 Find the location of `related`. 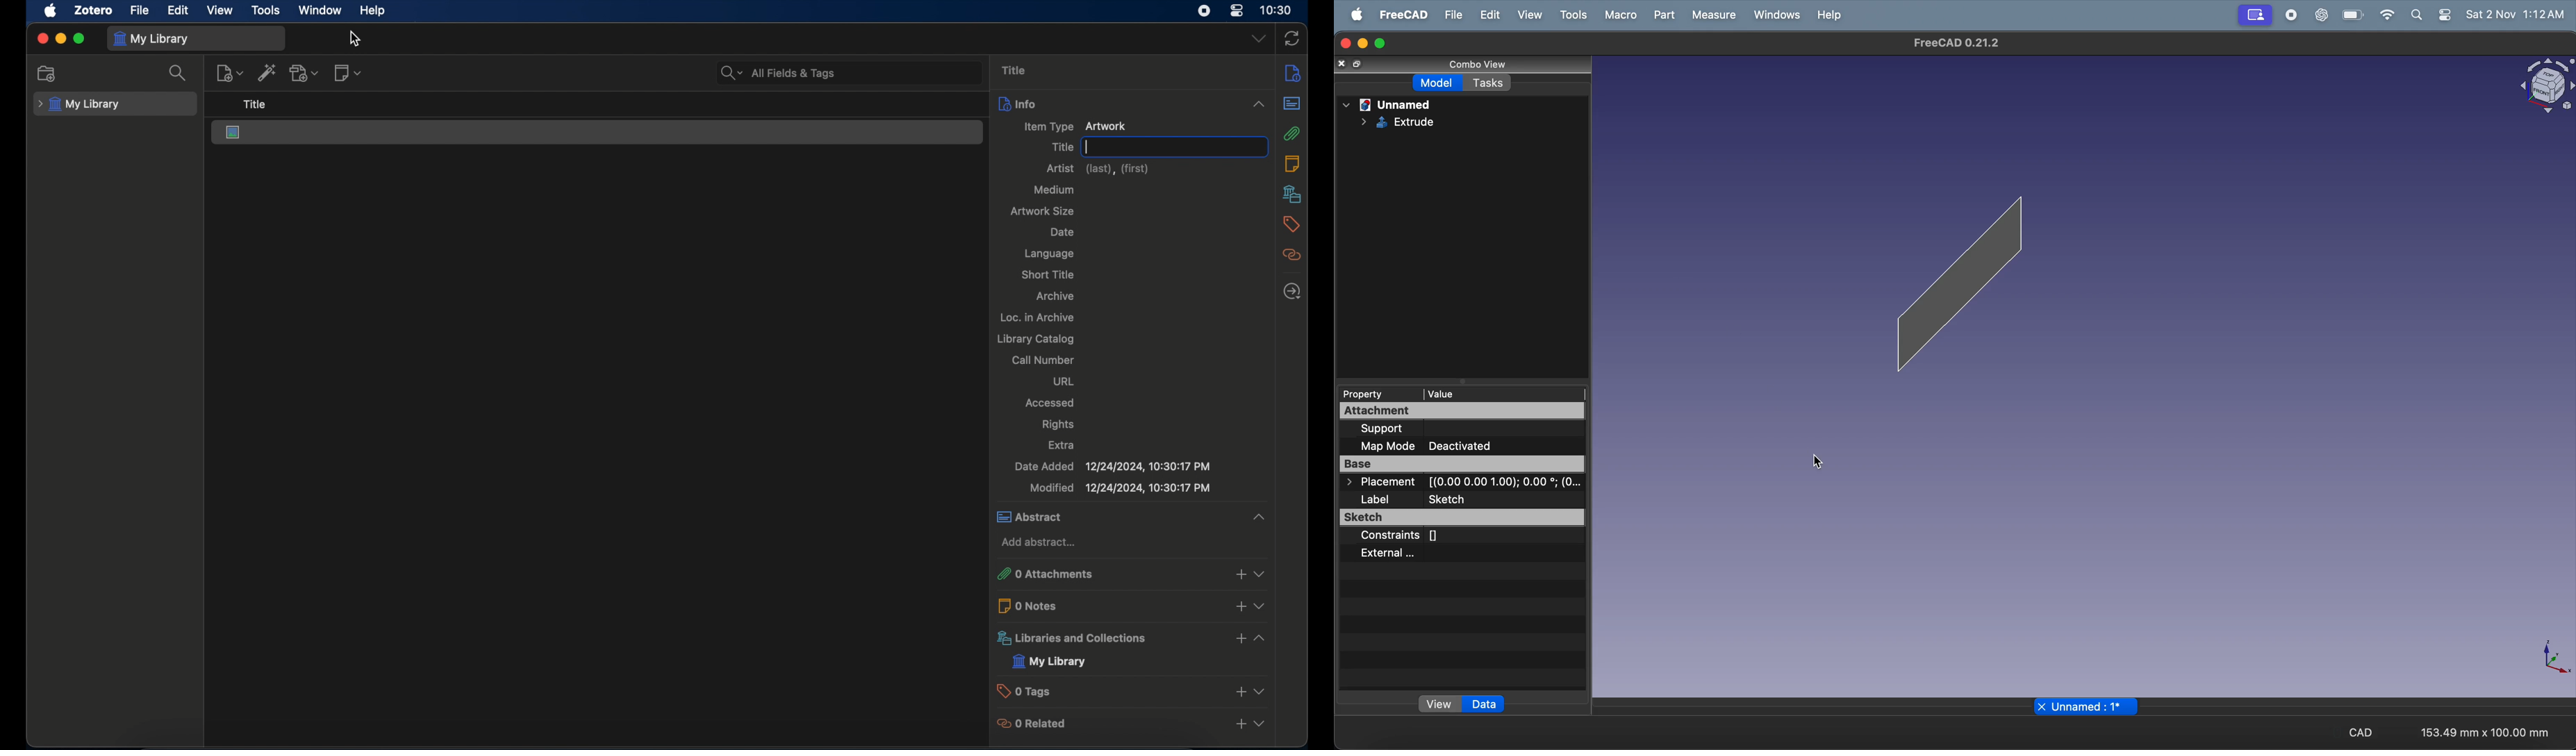

related is located at coordinates (1292, 255).